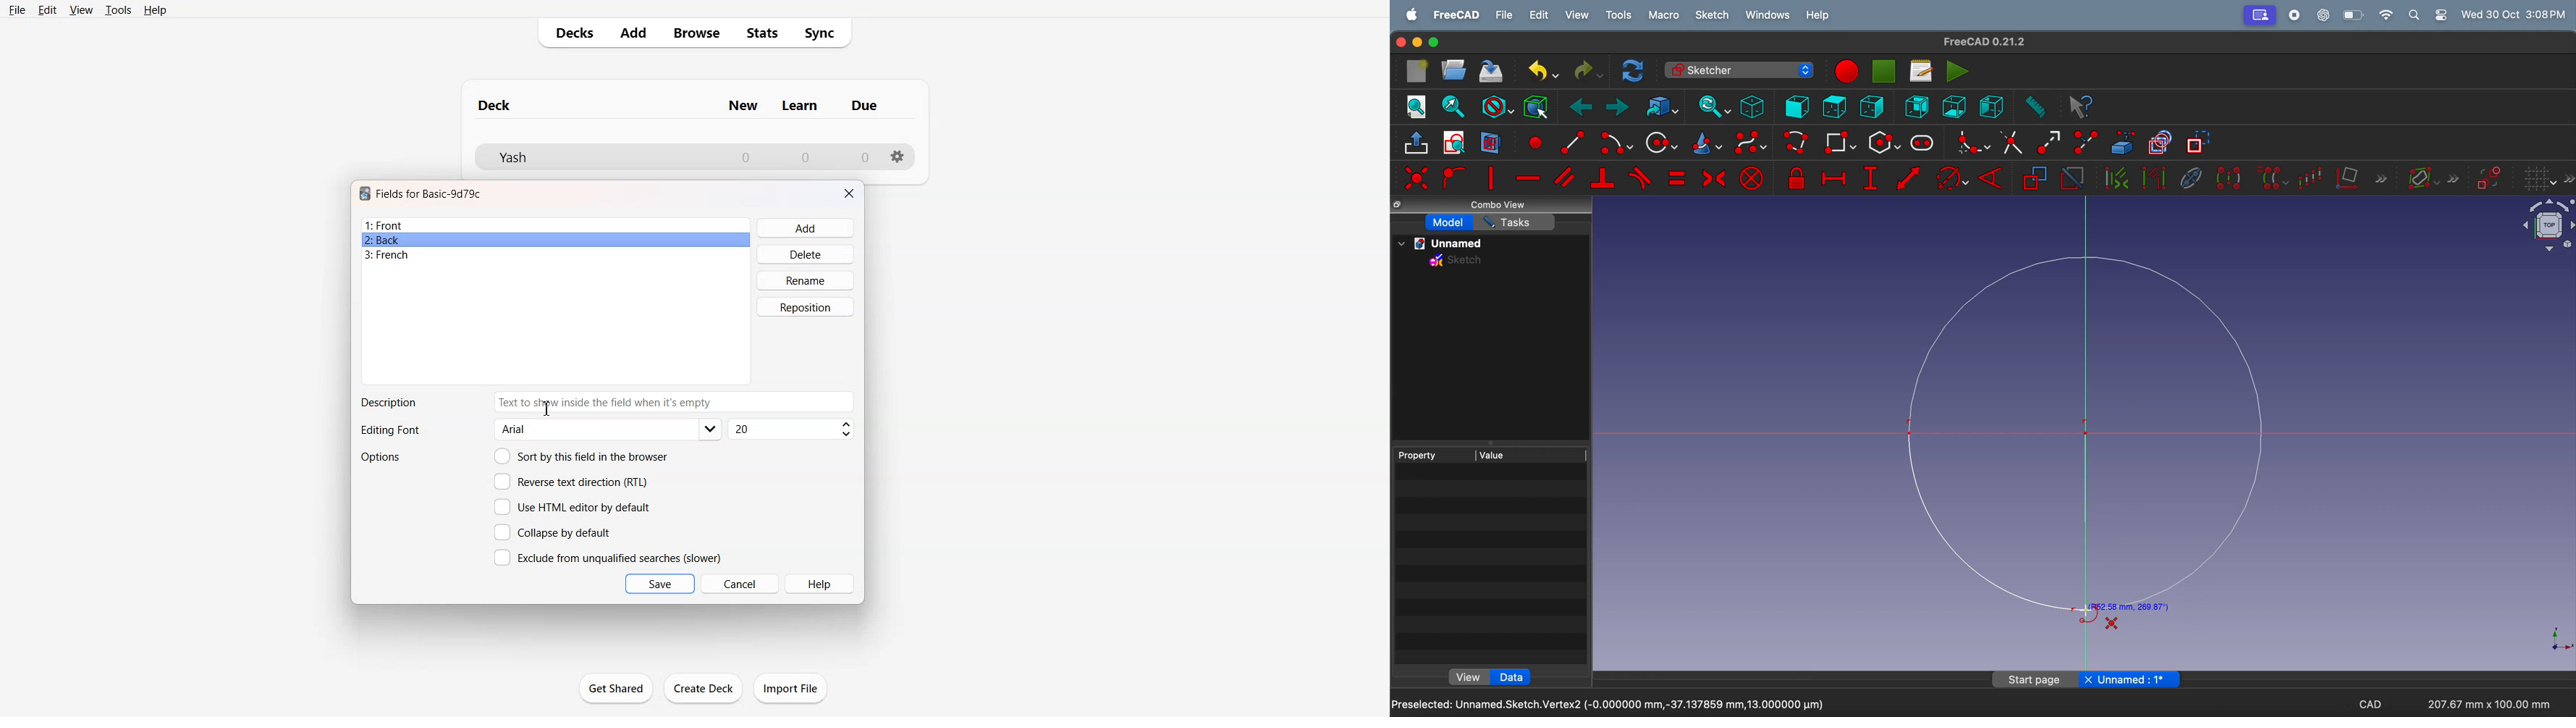 The height and width of the screenshot is (728, 2576). What do you see at coordinates (2548, 179) in the screenshot?
I see `grid` at bounding box center [2548, 179].